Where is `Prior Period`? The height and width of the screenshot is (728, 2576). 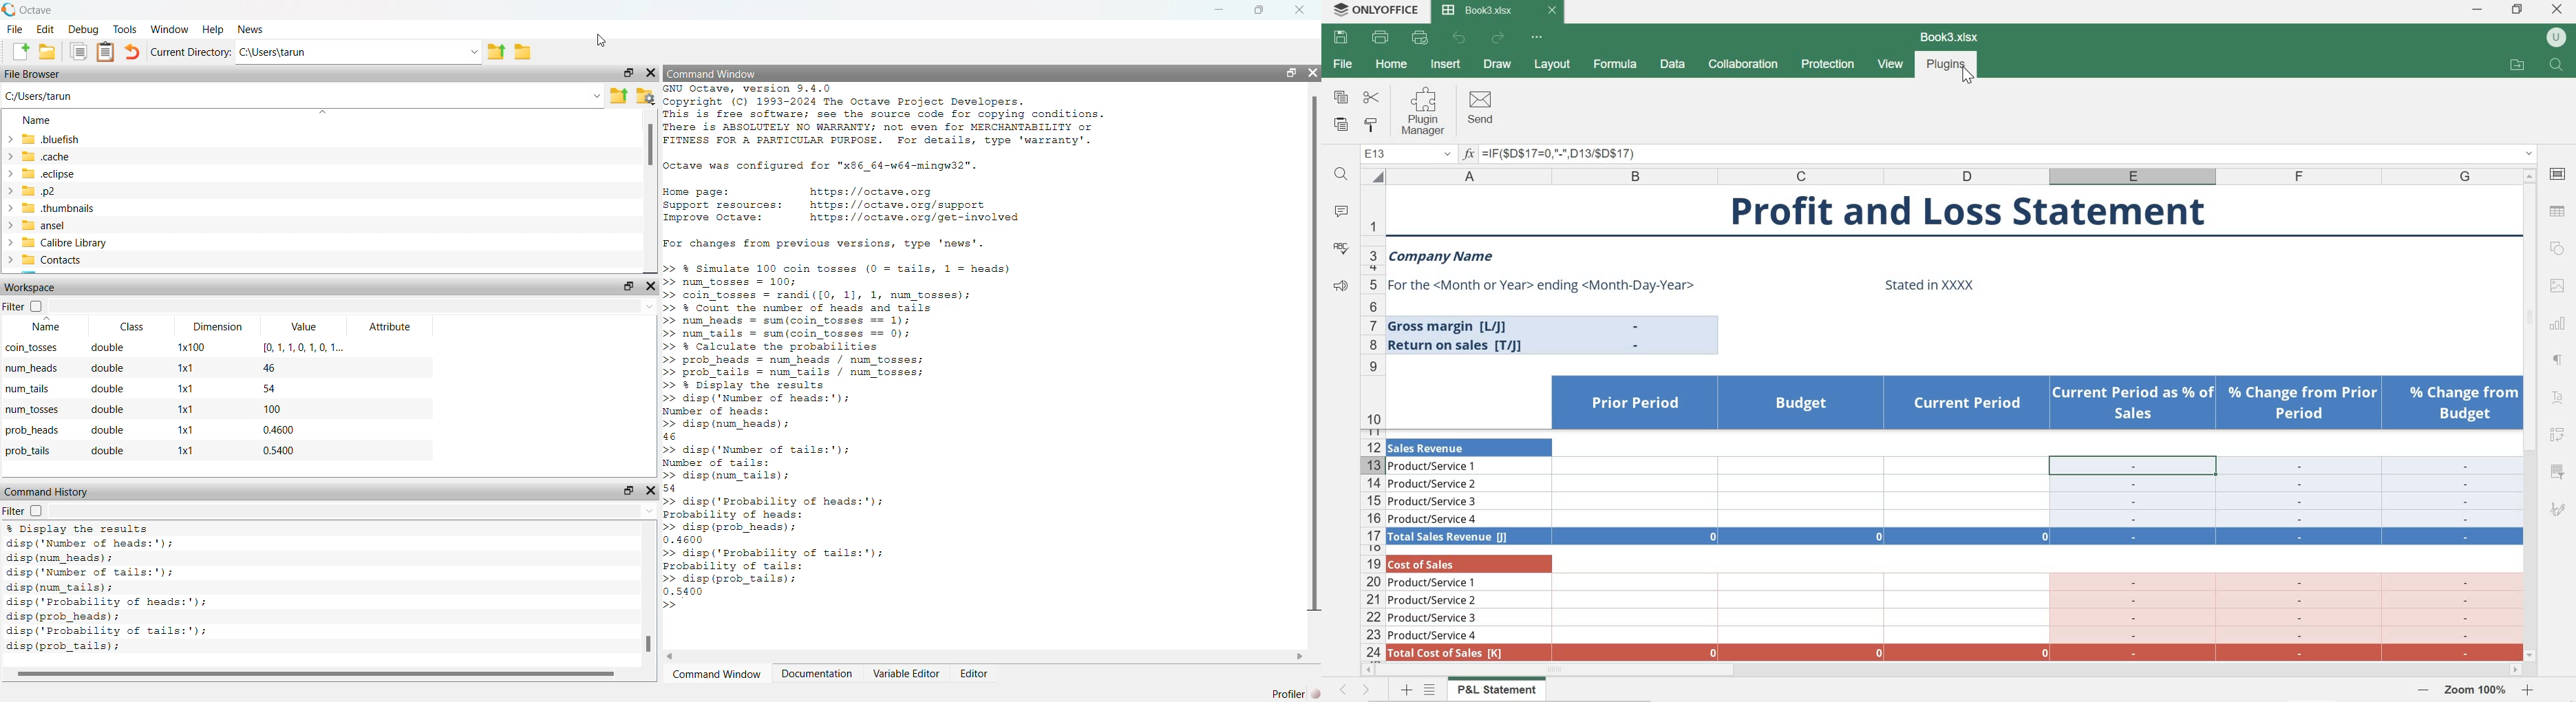 Prior Period is located at coordinates (1635, 403).